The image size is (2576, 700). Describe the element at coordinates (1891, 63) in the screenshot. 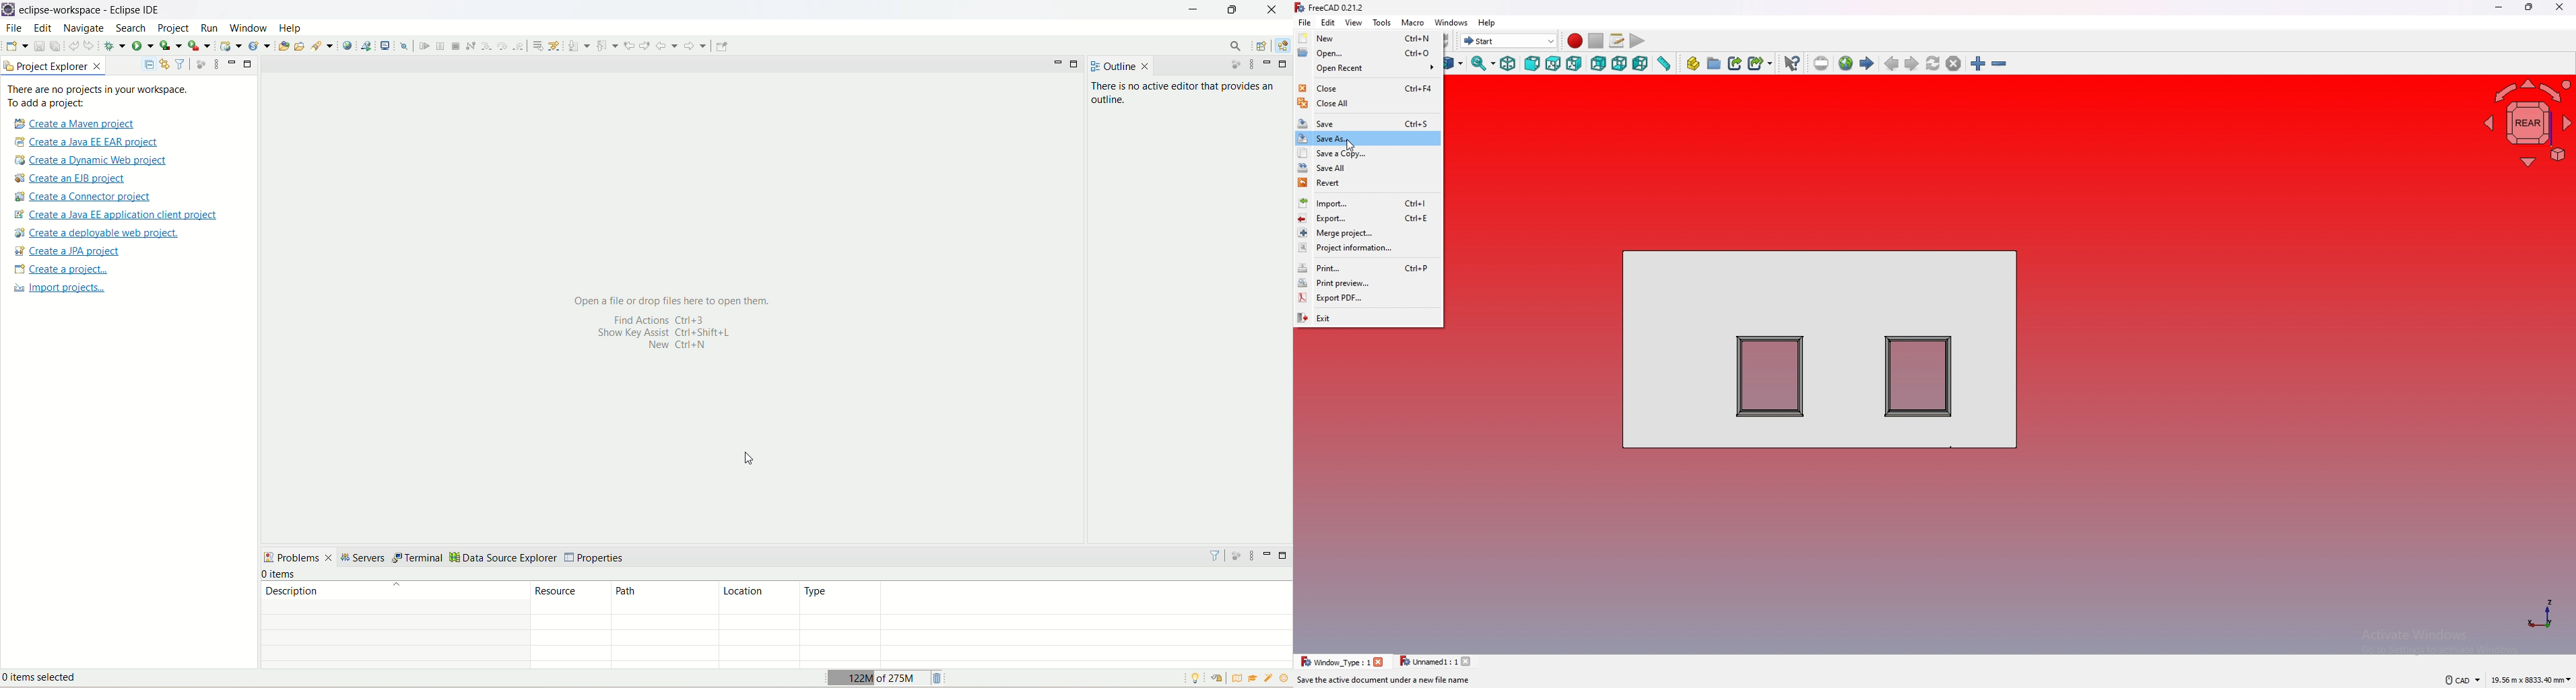

I see `previous page` at that location.